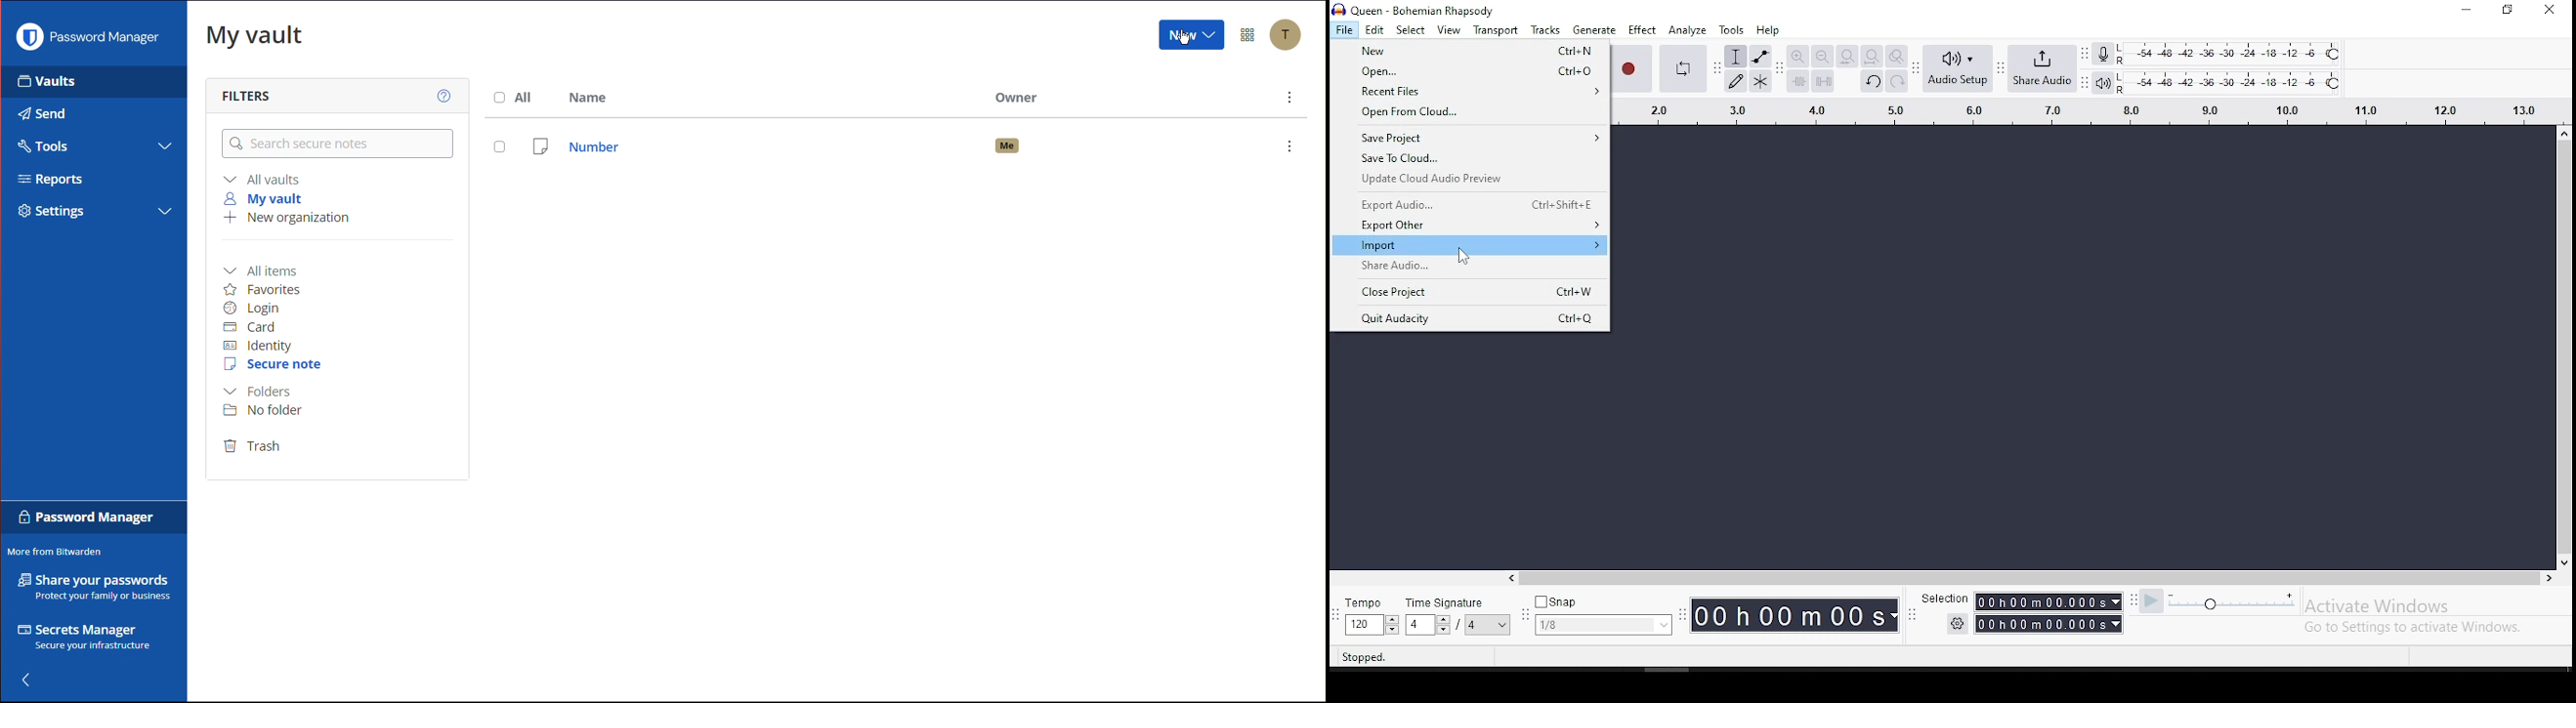 The height and width of the screenshot is (728, 2576). Describe the element at coordinates (1594, 30) in the screenshot. I see `generate` at that location.